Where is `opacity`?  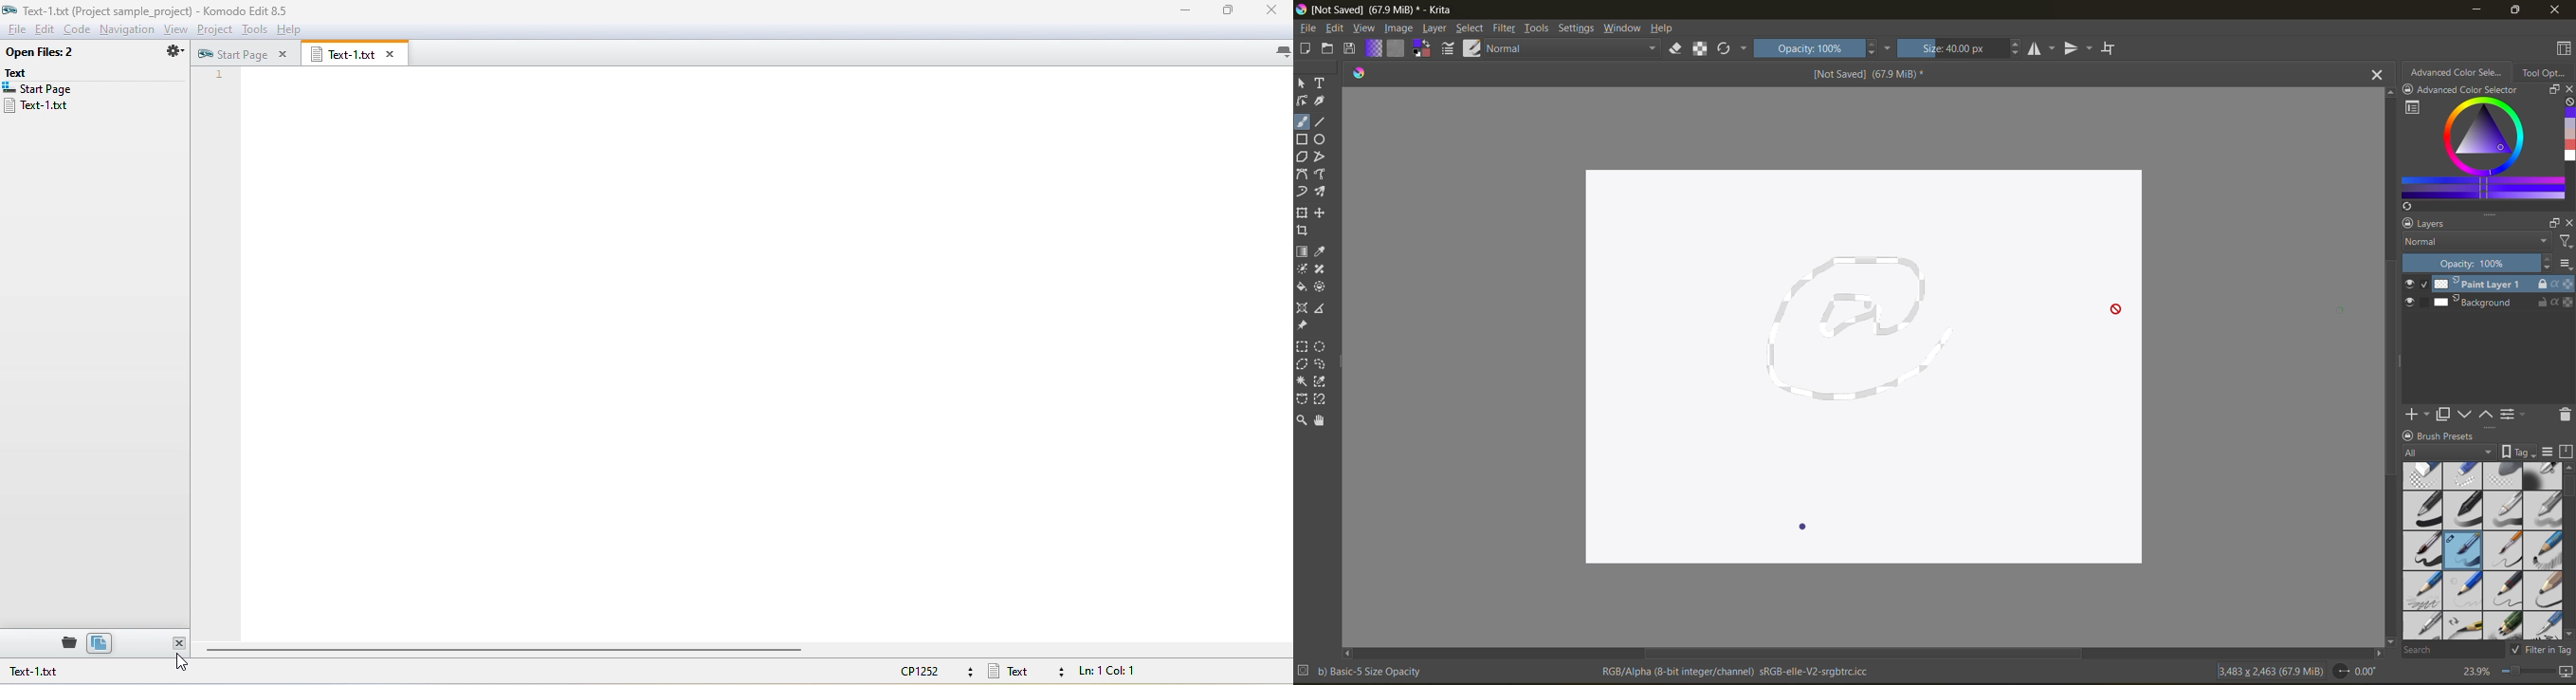 opacity is located at coordinates (1807, 48).